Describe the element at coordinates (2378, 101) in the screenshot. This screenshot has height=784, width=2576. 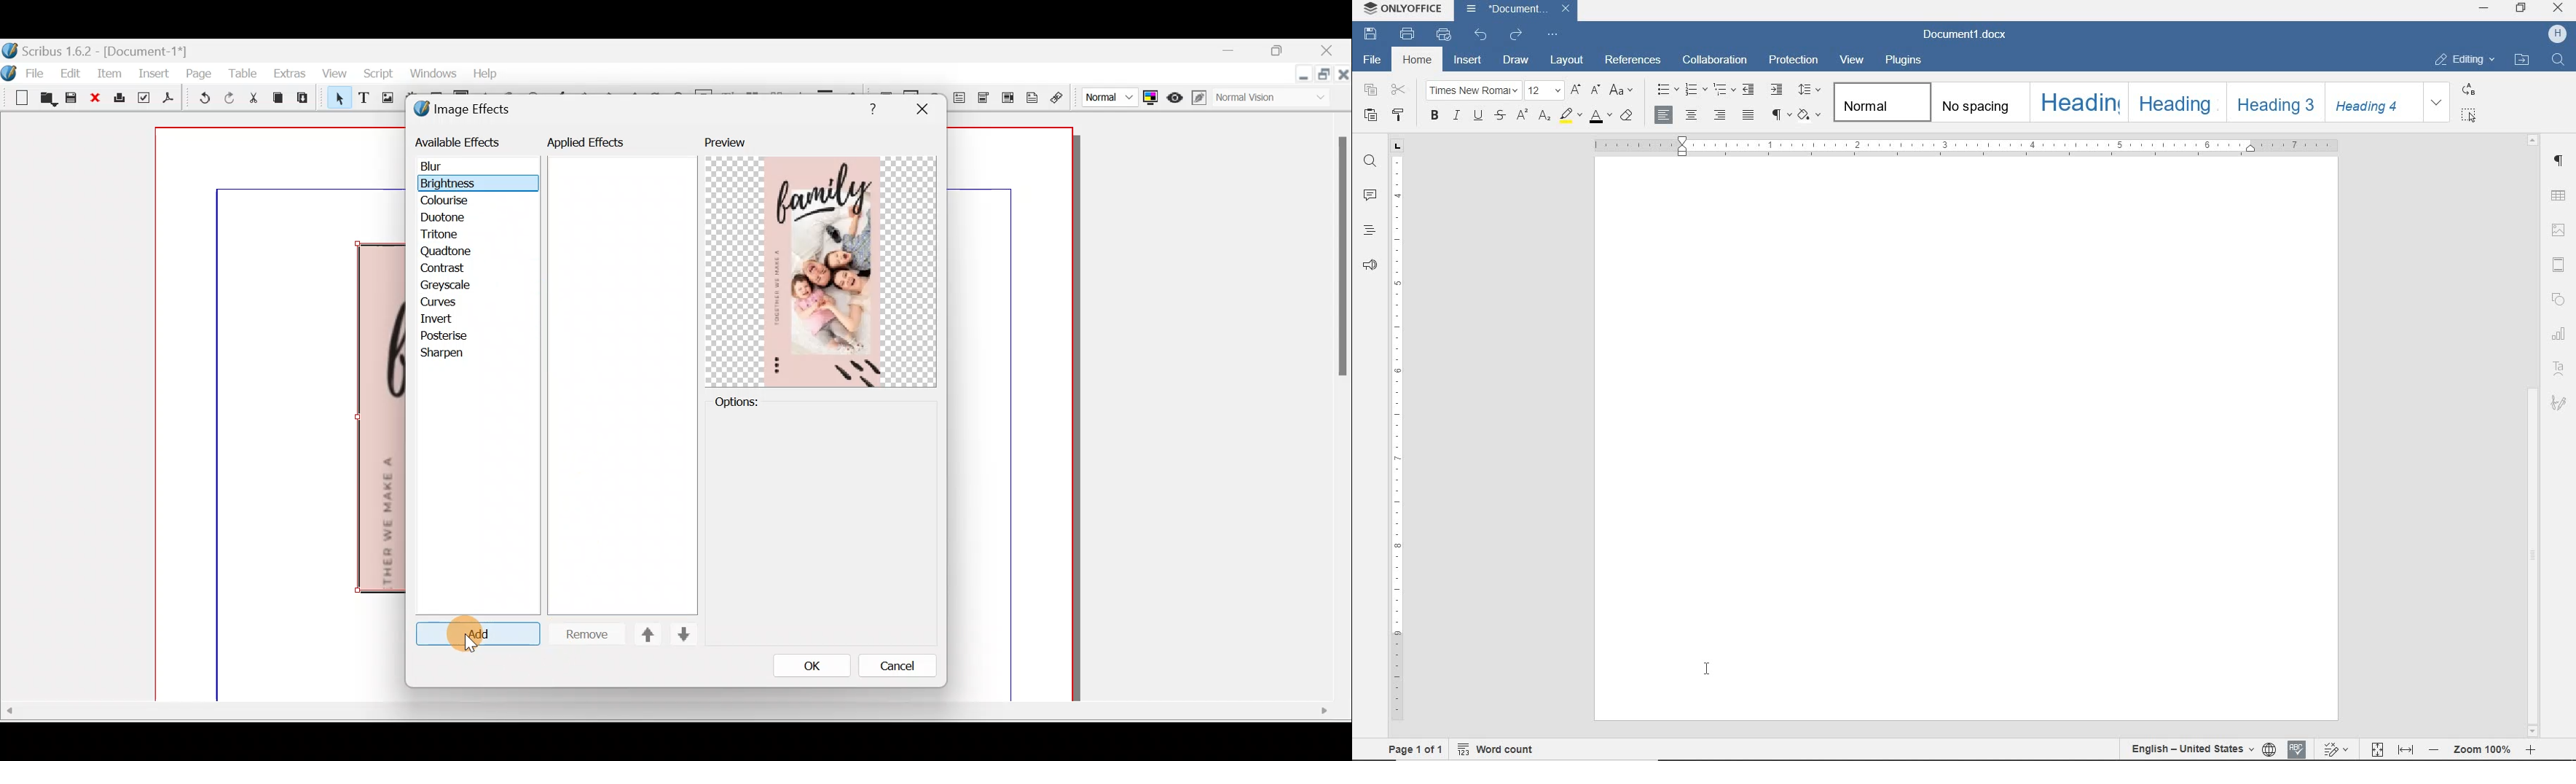
I see `Heading 4` at that location.